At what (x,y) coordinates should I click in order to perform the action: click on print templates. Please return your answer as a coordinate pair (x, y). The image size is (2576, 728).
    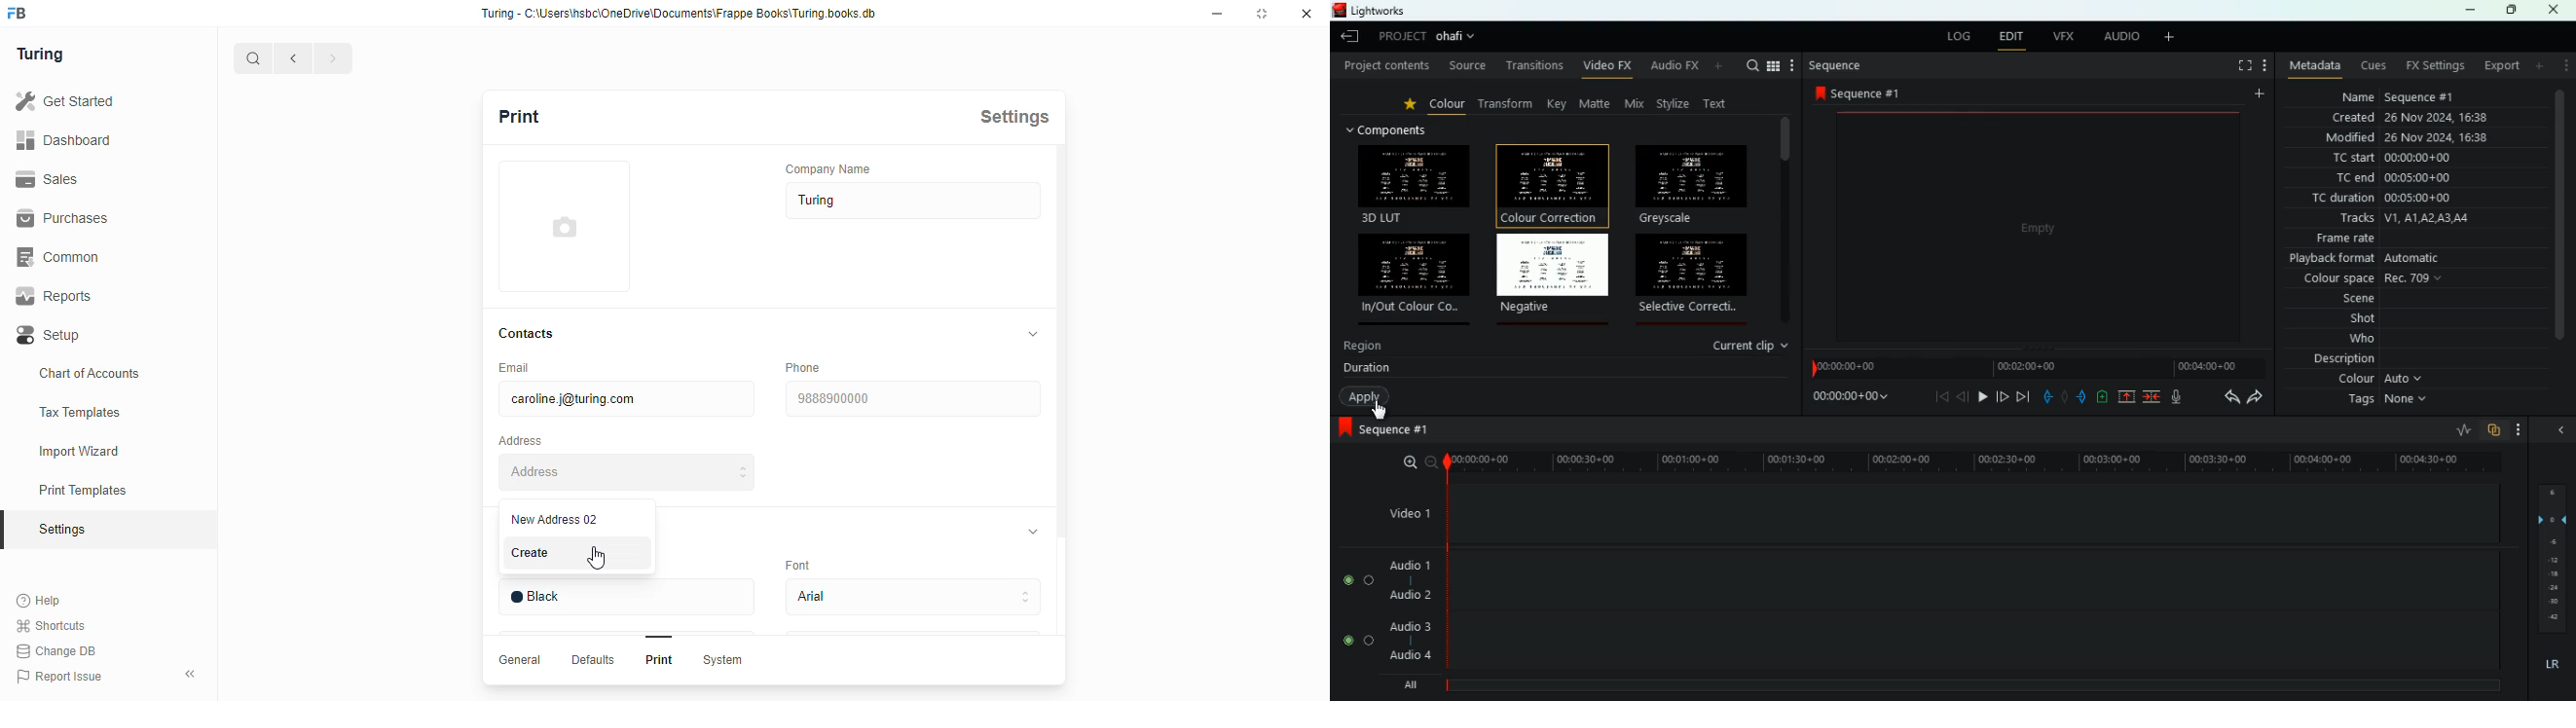
    Looking at the image, I should click on (83, 490).